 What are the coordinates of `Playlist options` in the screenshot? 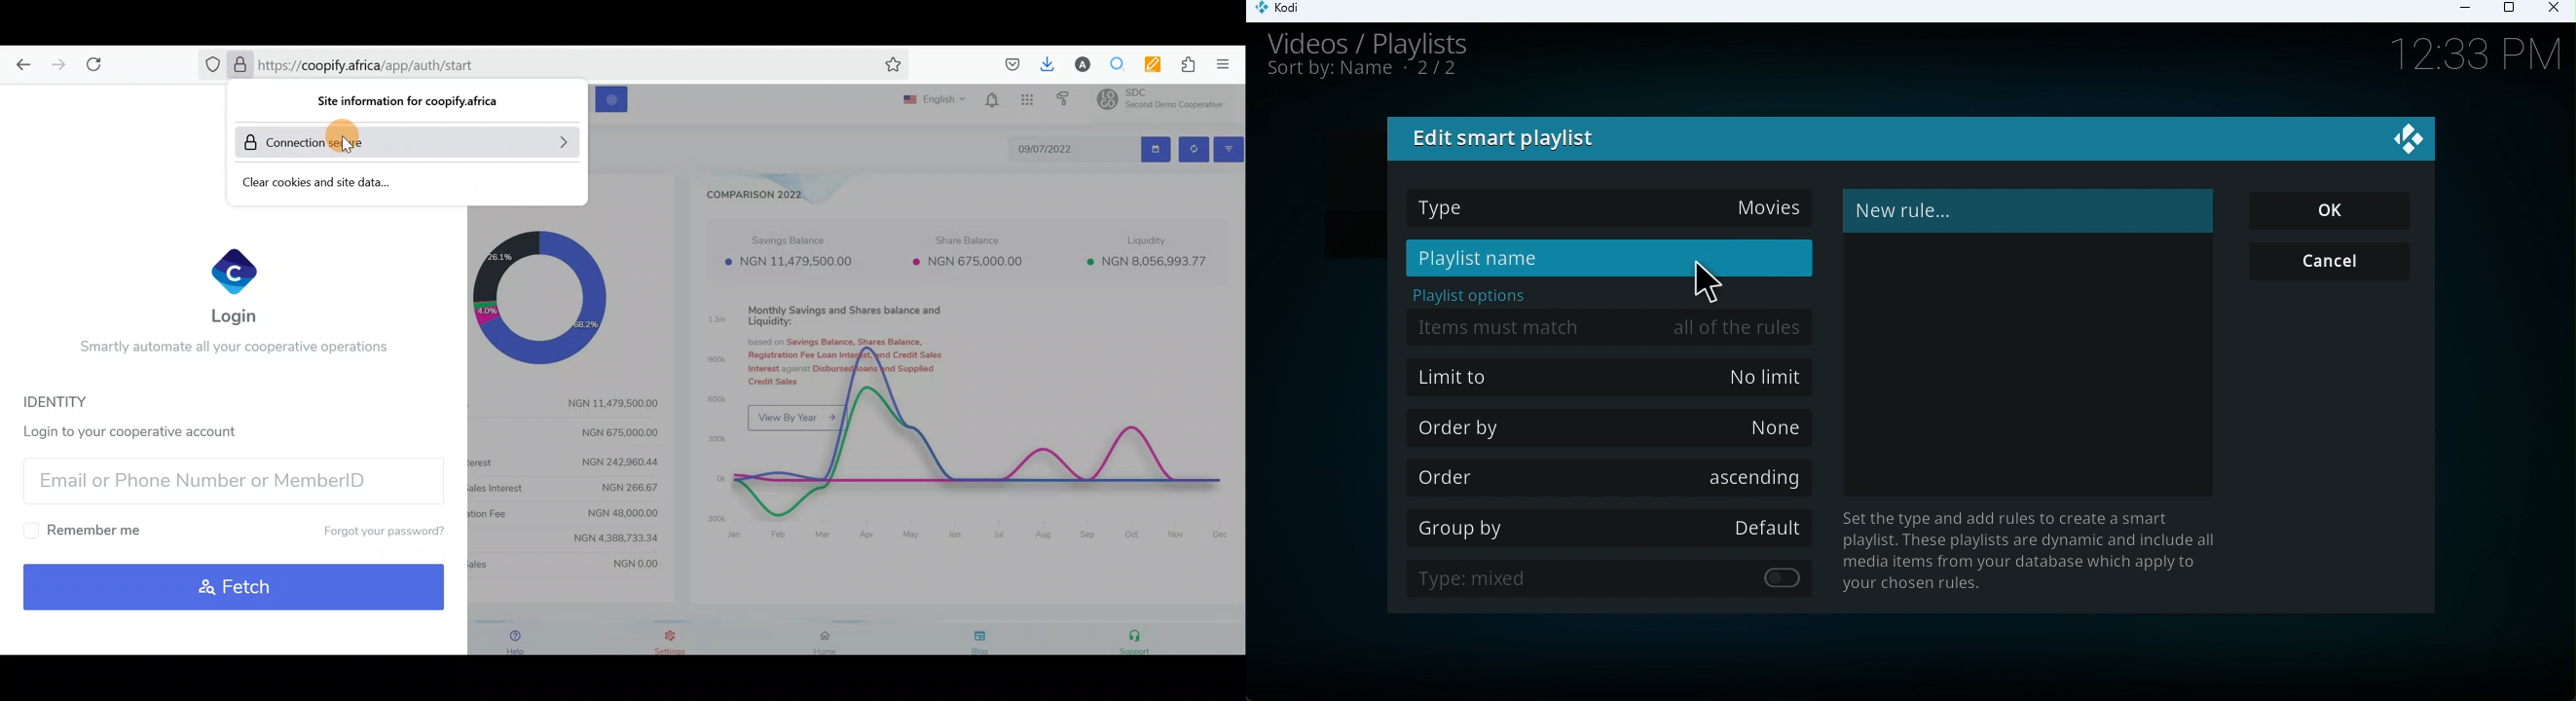 It's located at (1473, 296).